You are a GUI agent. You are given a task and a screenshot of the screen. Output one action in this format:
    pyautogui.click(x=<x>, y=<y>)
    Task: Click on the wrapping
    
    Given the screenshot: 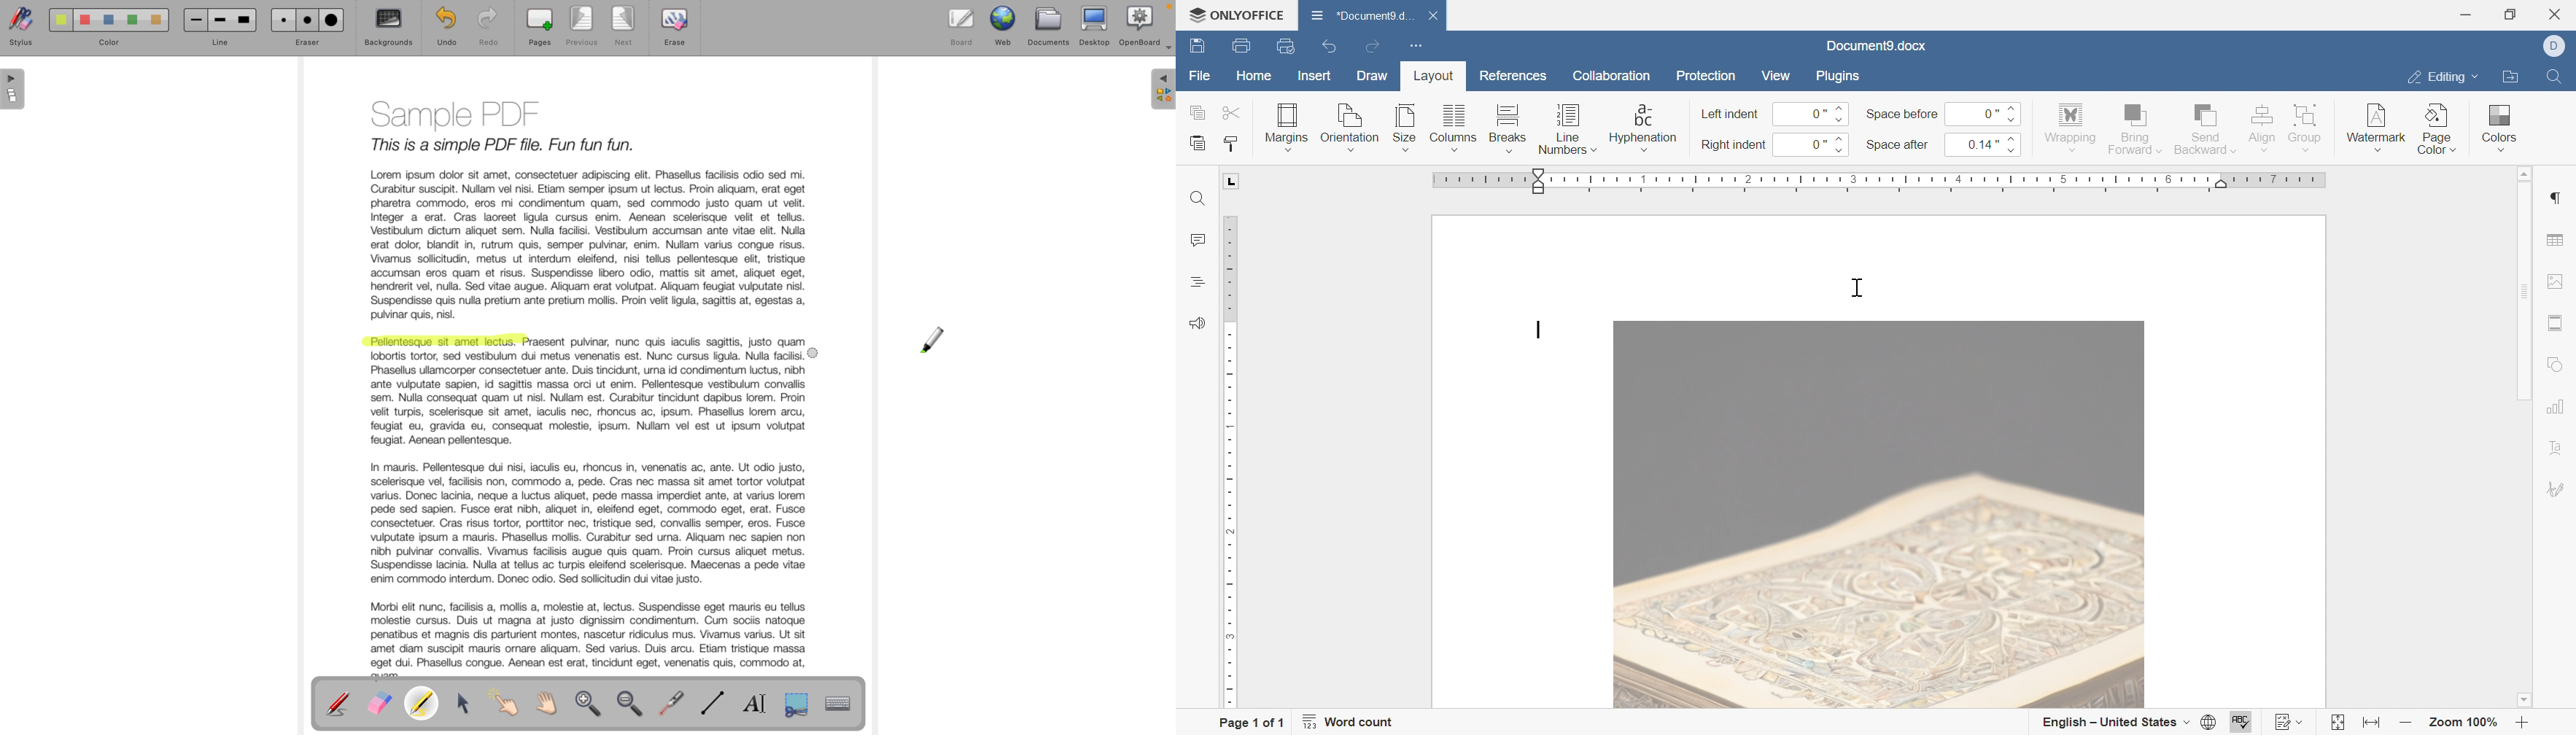 What is the action you would take?
    pyautogui.click(x=2069, y=128)
    